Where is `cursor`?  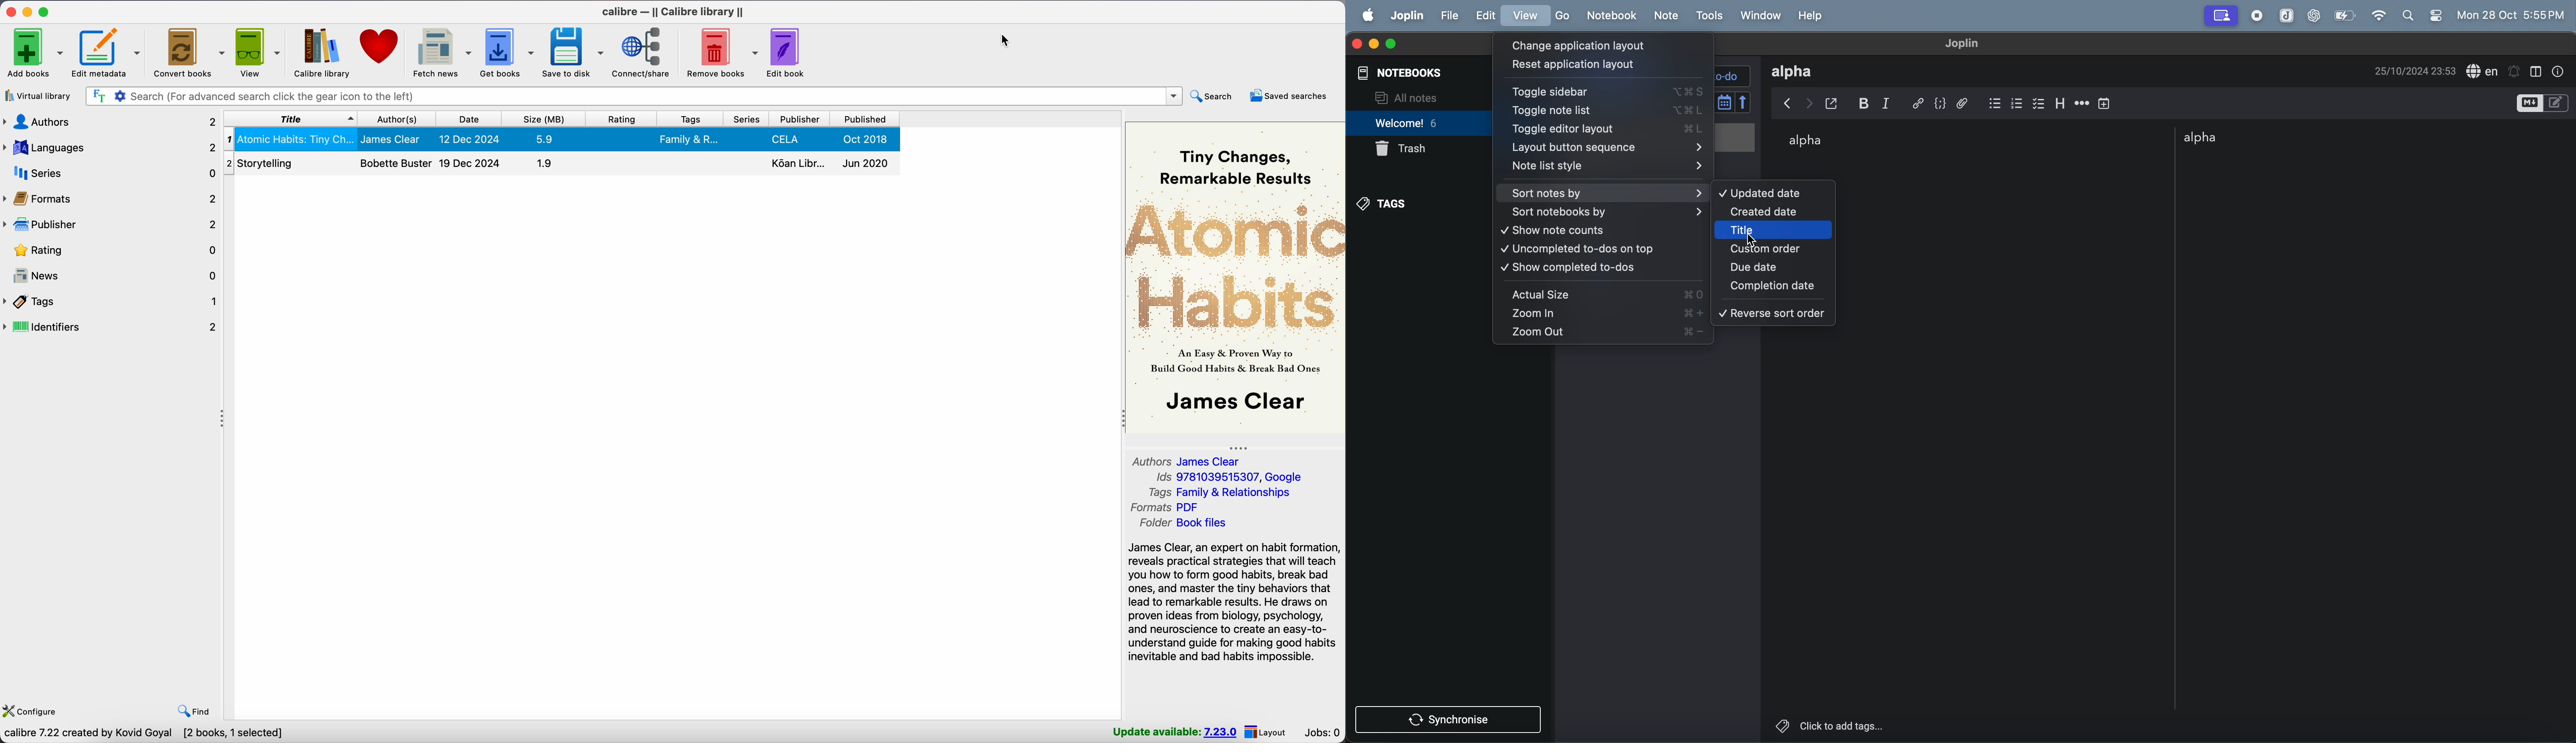 cursor is located at coordinates (1752, 240).